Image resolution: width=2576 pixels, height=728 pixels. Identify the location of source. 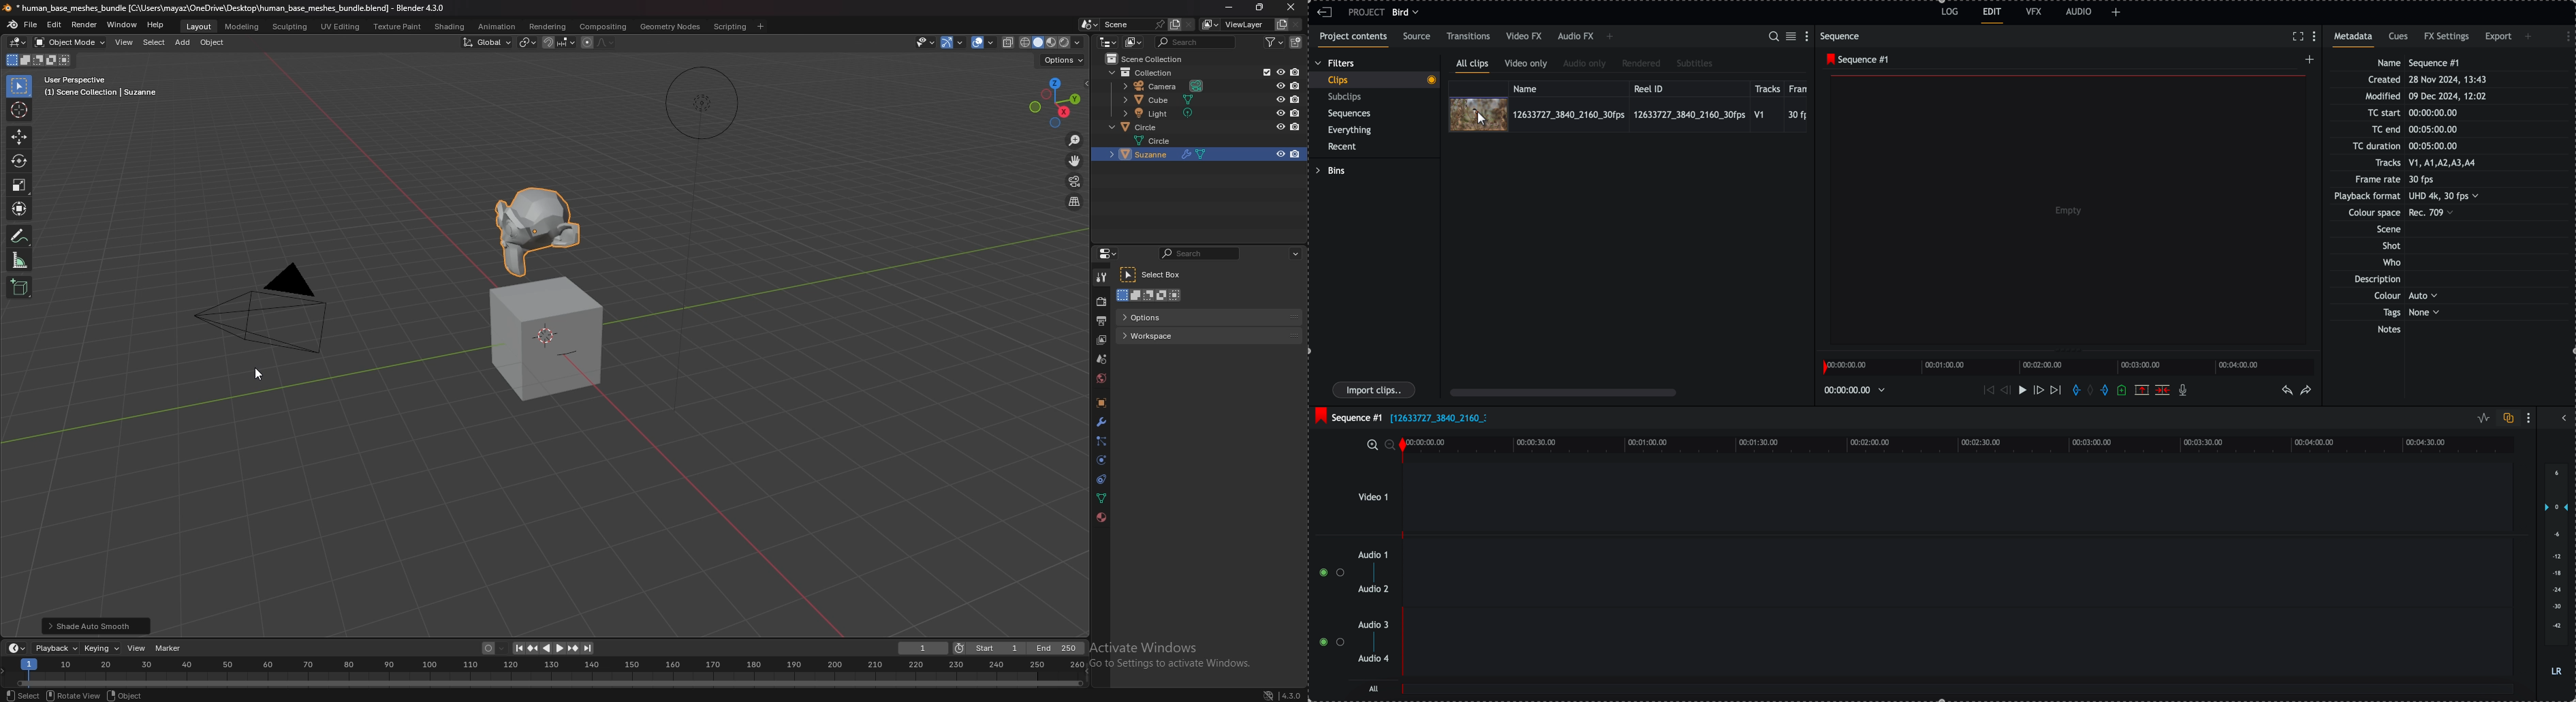
(1419, 37).